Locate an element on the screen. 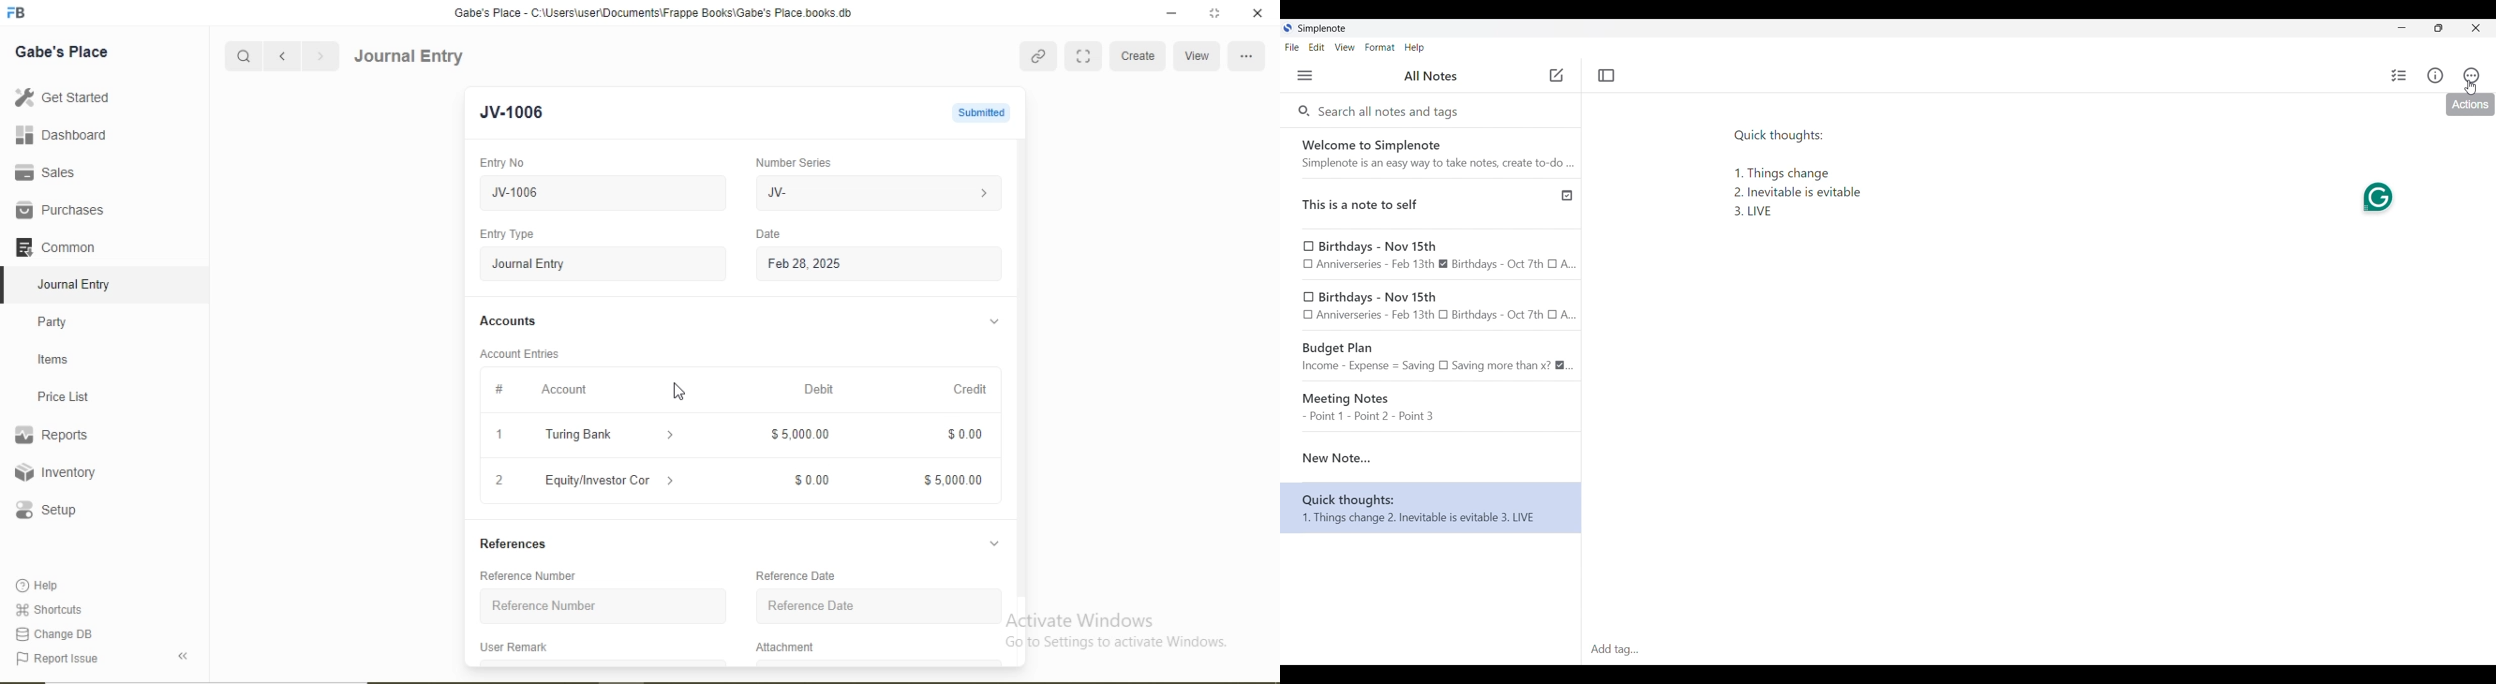 The width and height of the screenshot is (2520, 700). Minimize is located at coordinates (2402, 28).